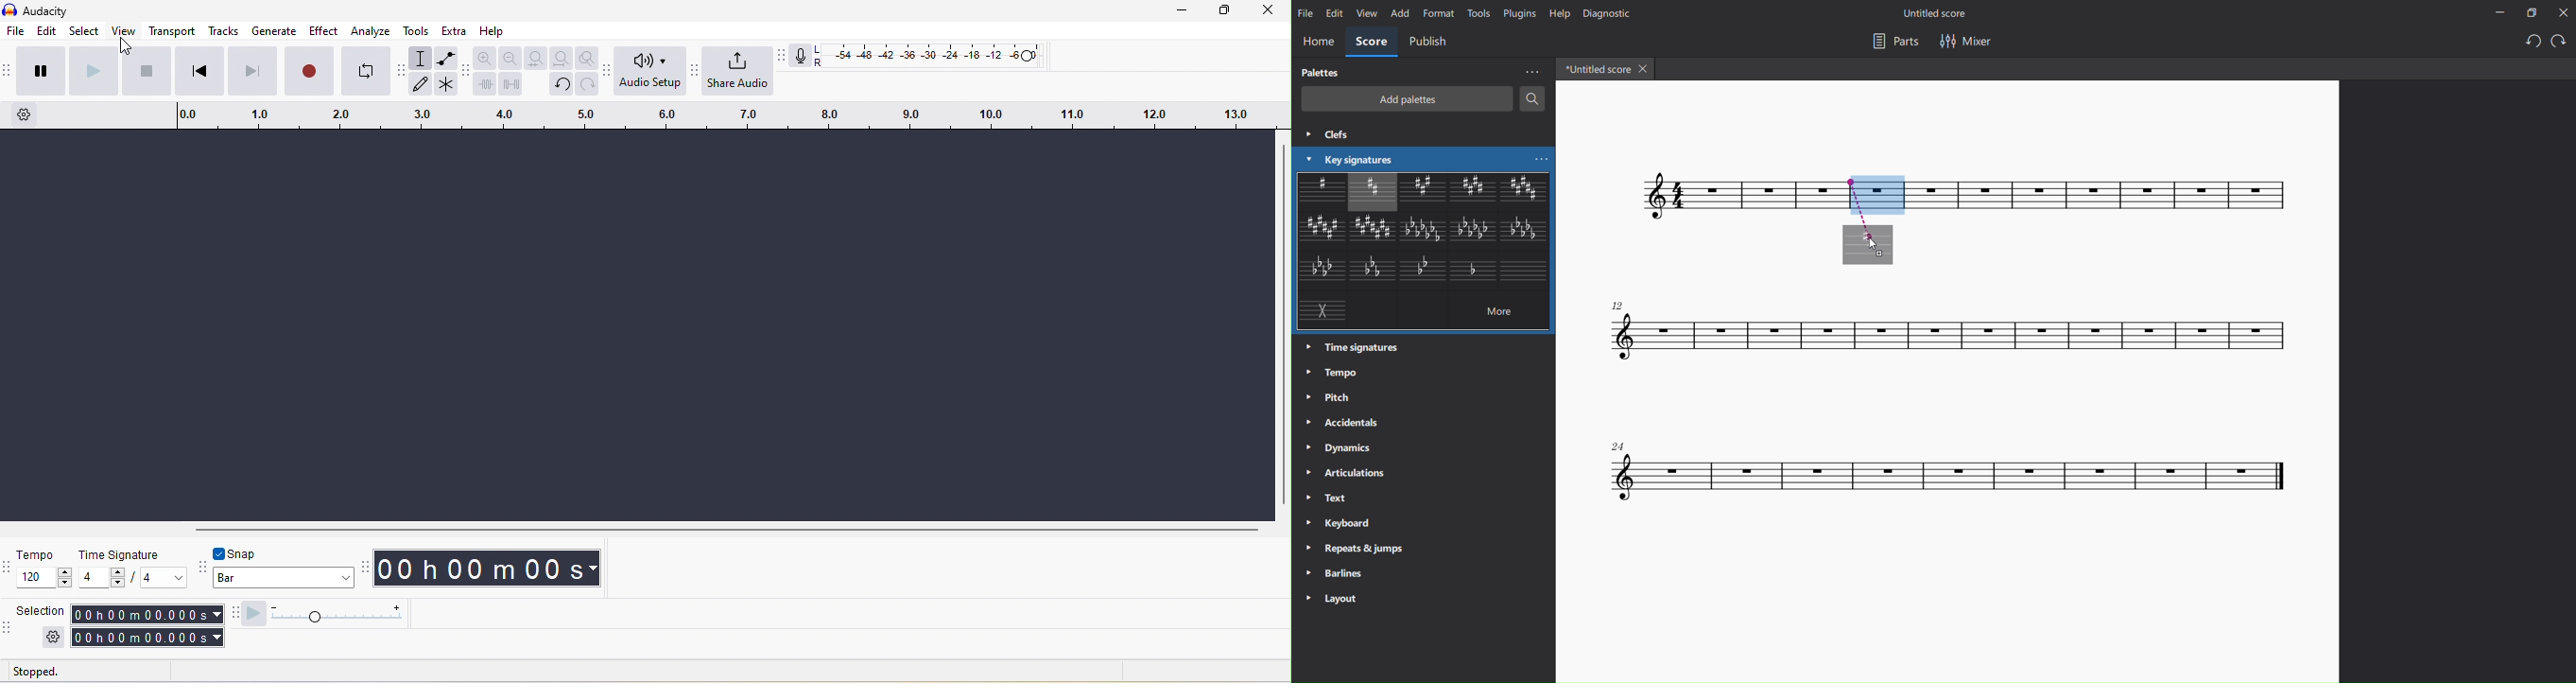 Image resolution: width=2576 pixels, height=700 pixels. Describe the element at coordinates (447, 58) in the screenshot. I see `envelop tool` at that location.